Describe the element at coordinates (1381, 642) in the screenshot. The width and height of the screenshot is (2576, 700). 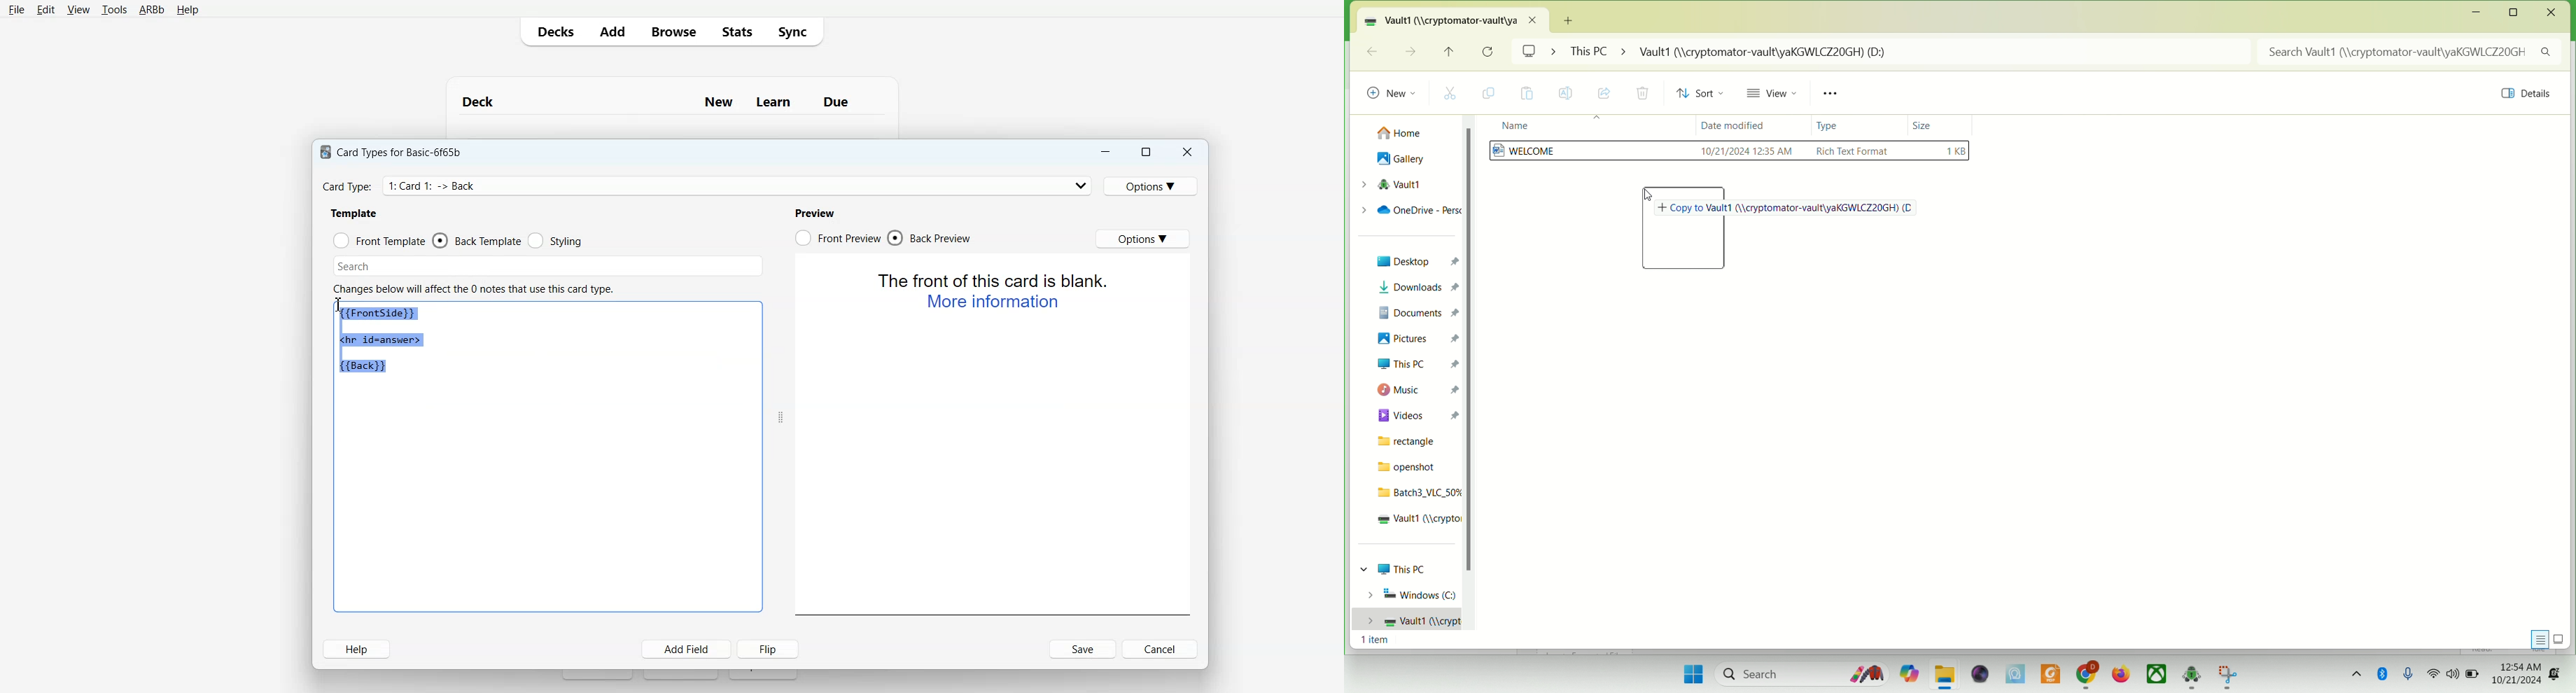
I see `1 item` at that location.